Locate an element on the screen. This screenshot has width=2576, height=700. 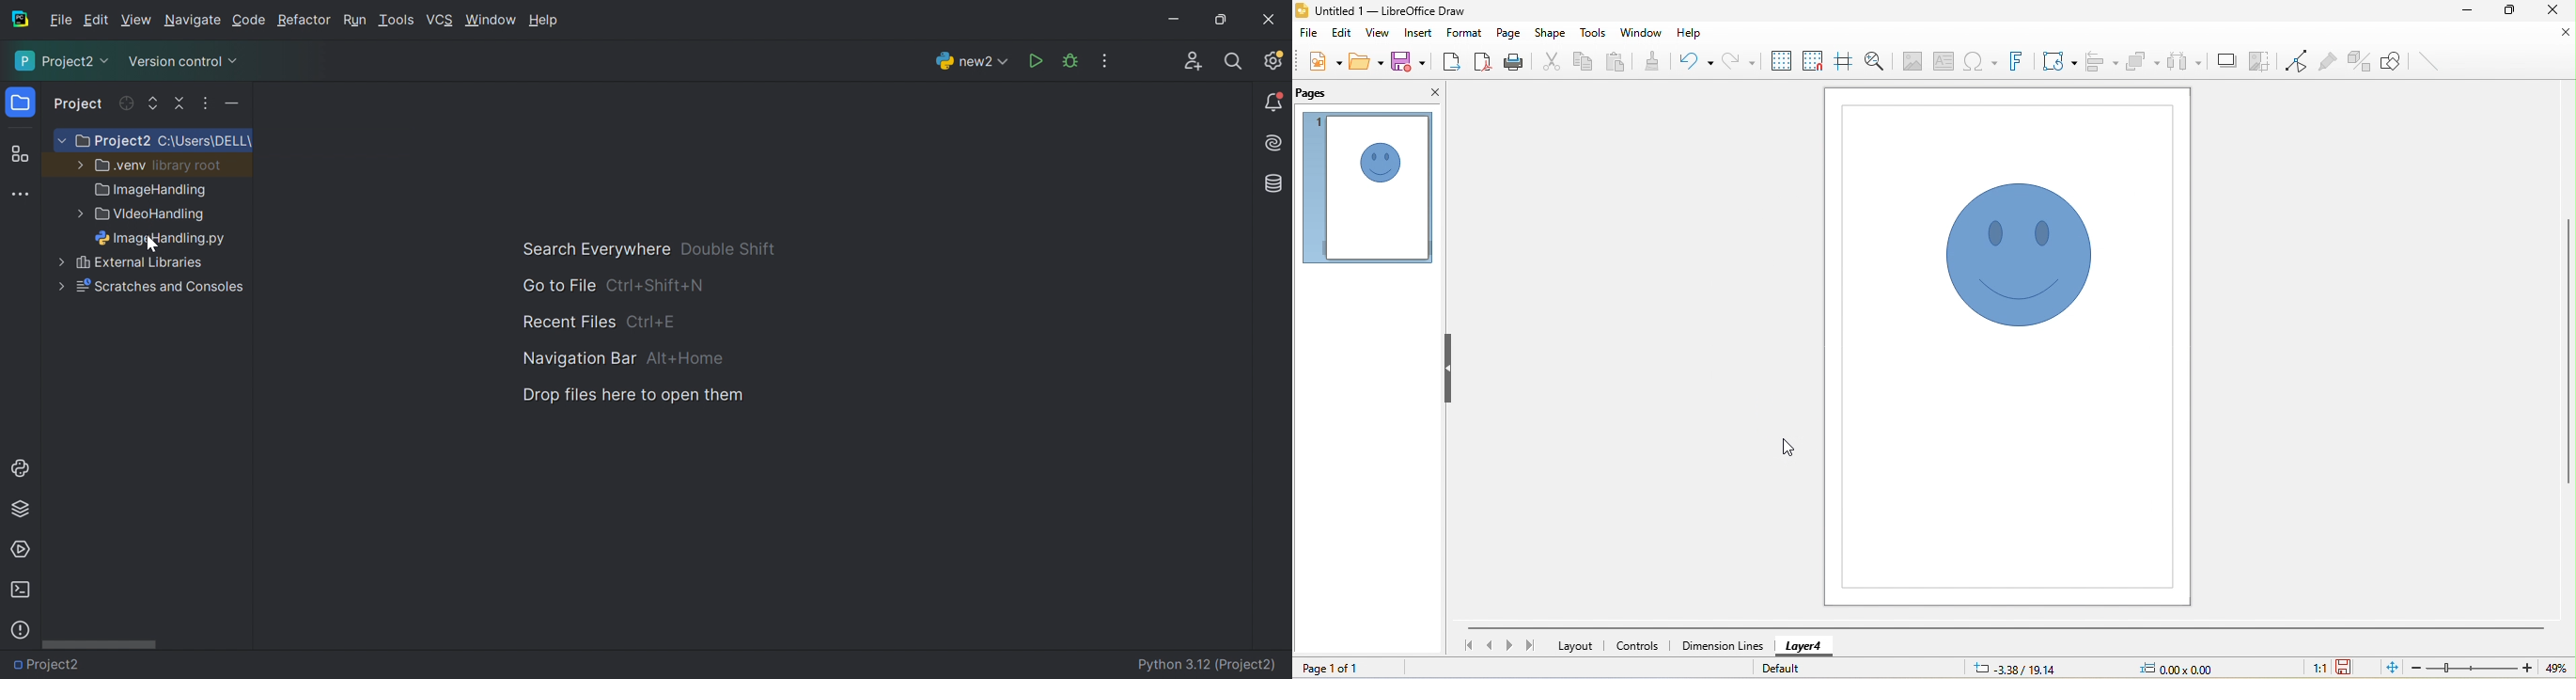
close is located at coordinates (2557, 35).